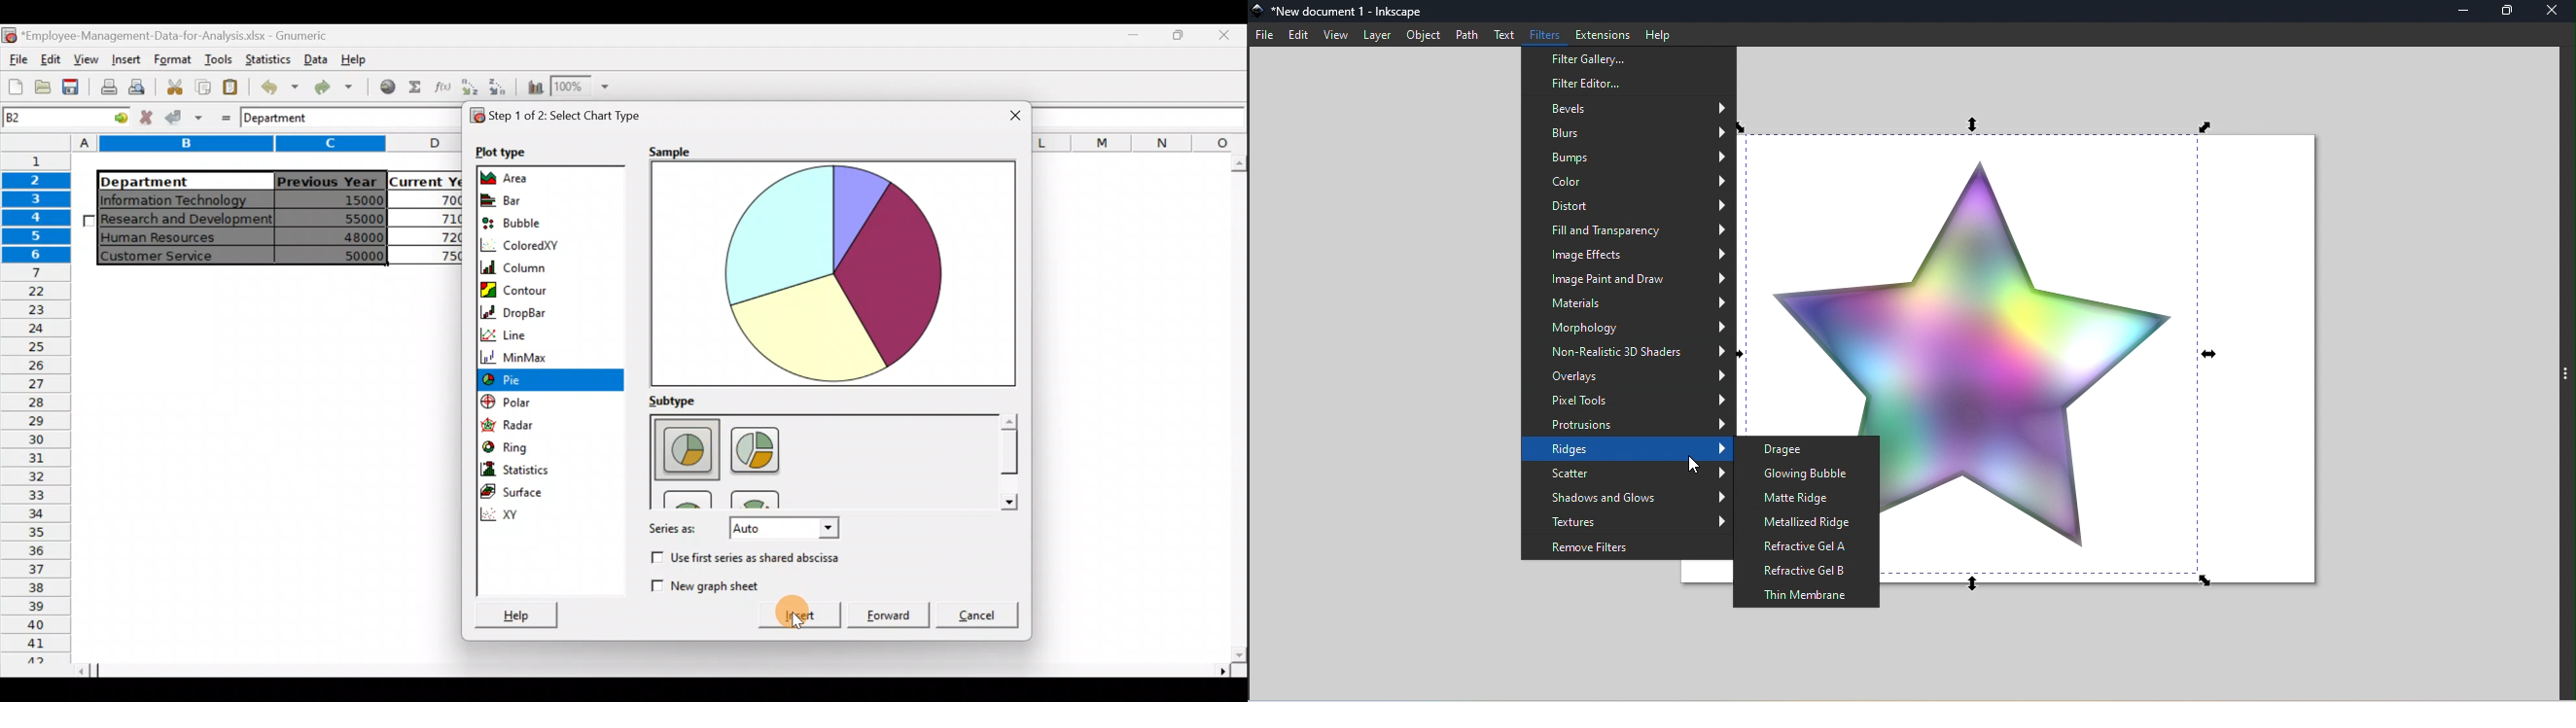  What do you see at coordinates (183, 34) in the screenshot?
I see `Employee-Management-Data-for-Analysis.xlsx - Gnumeric` at bounding box center [183, 34].